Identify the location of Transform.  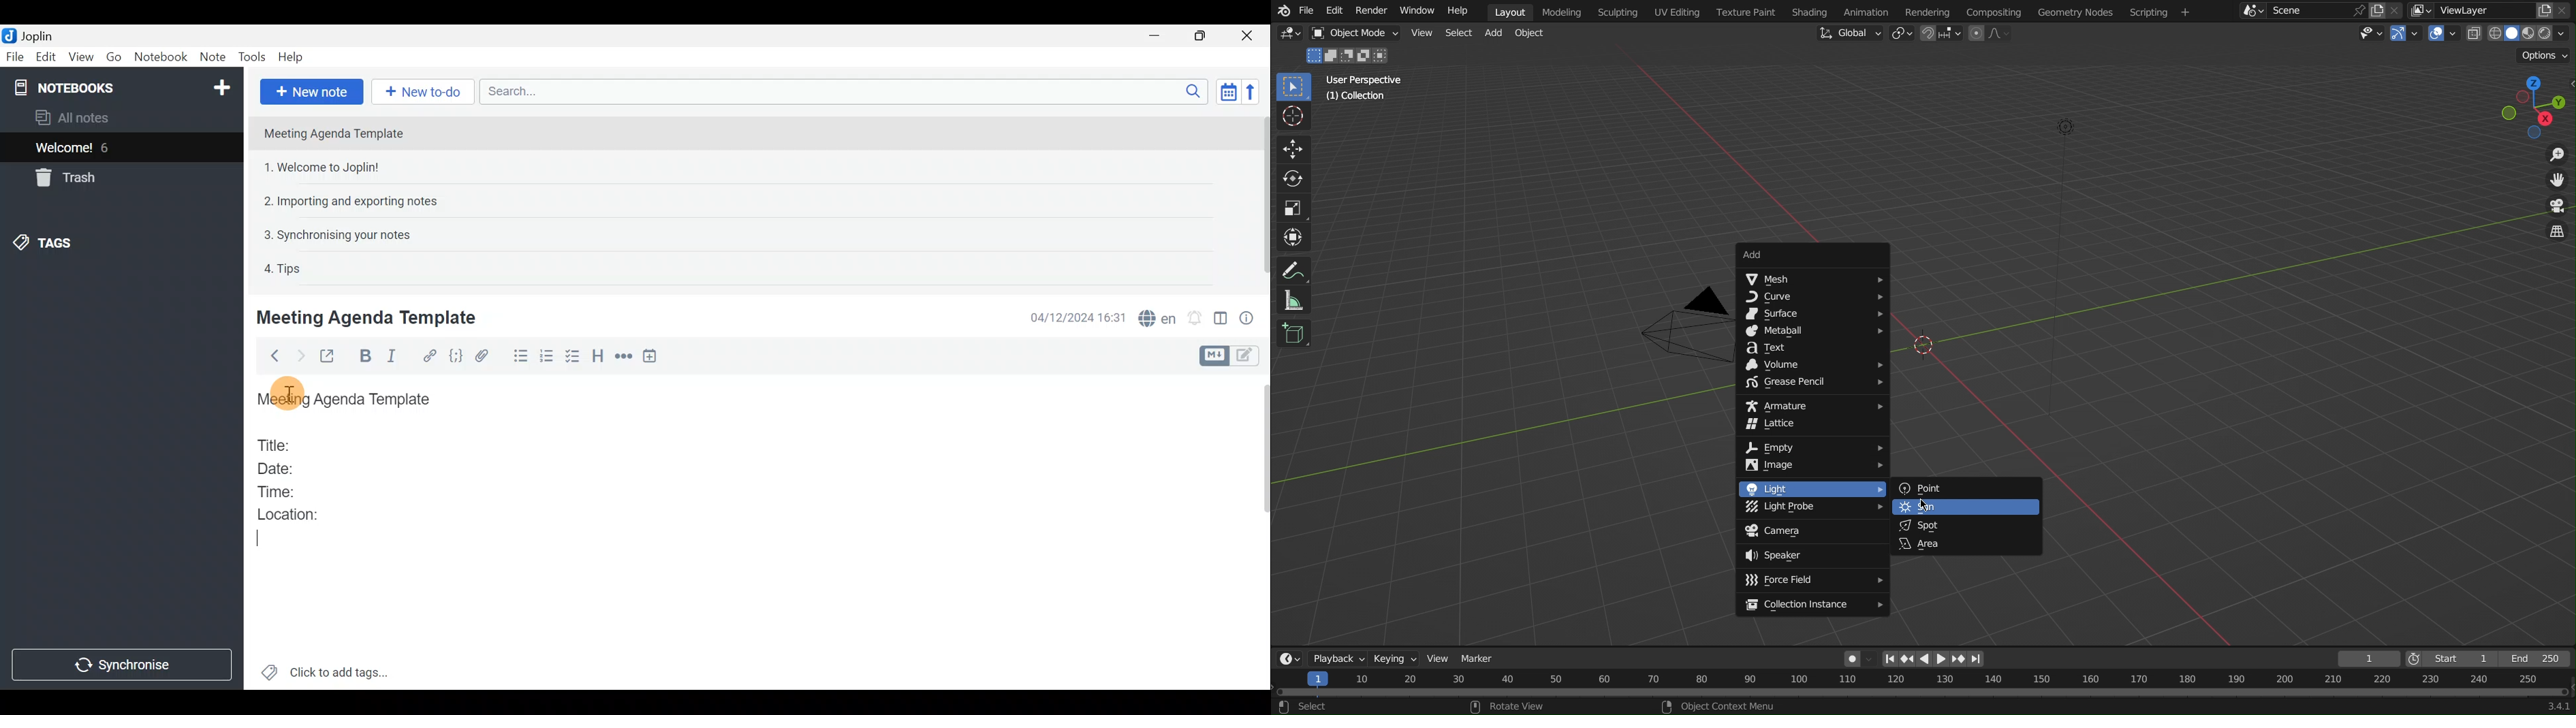
(1295, 238).